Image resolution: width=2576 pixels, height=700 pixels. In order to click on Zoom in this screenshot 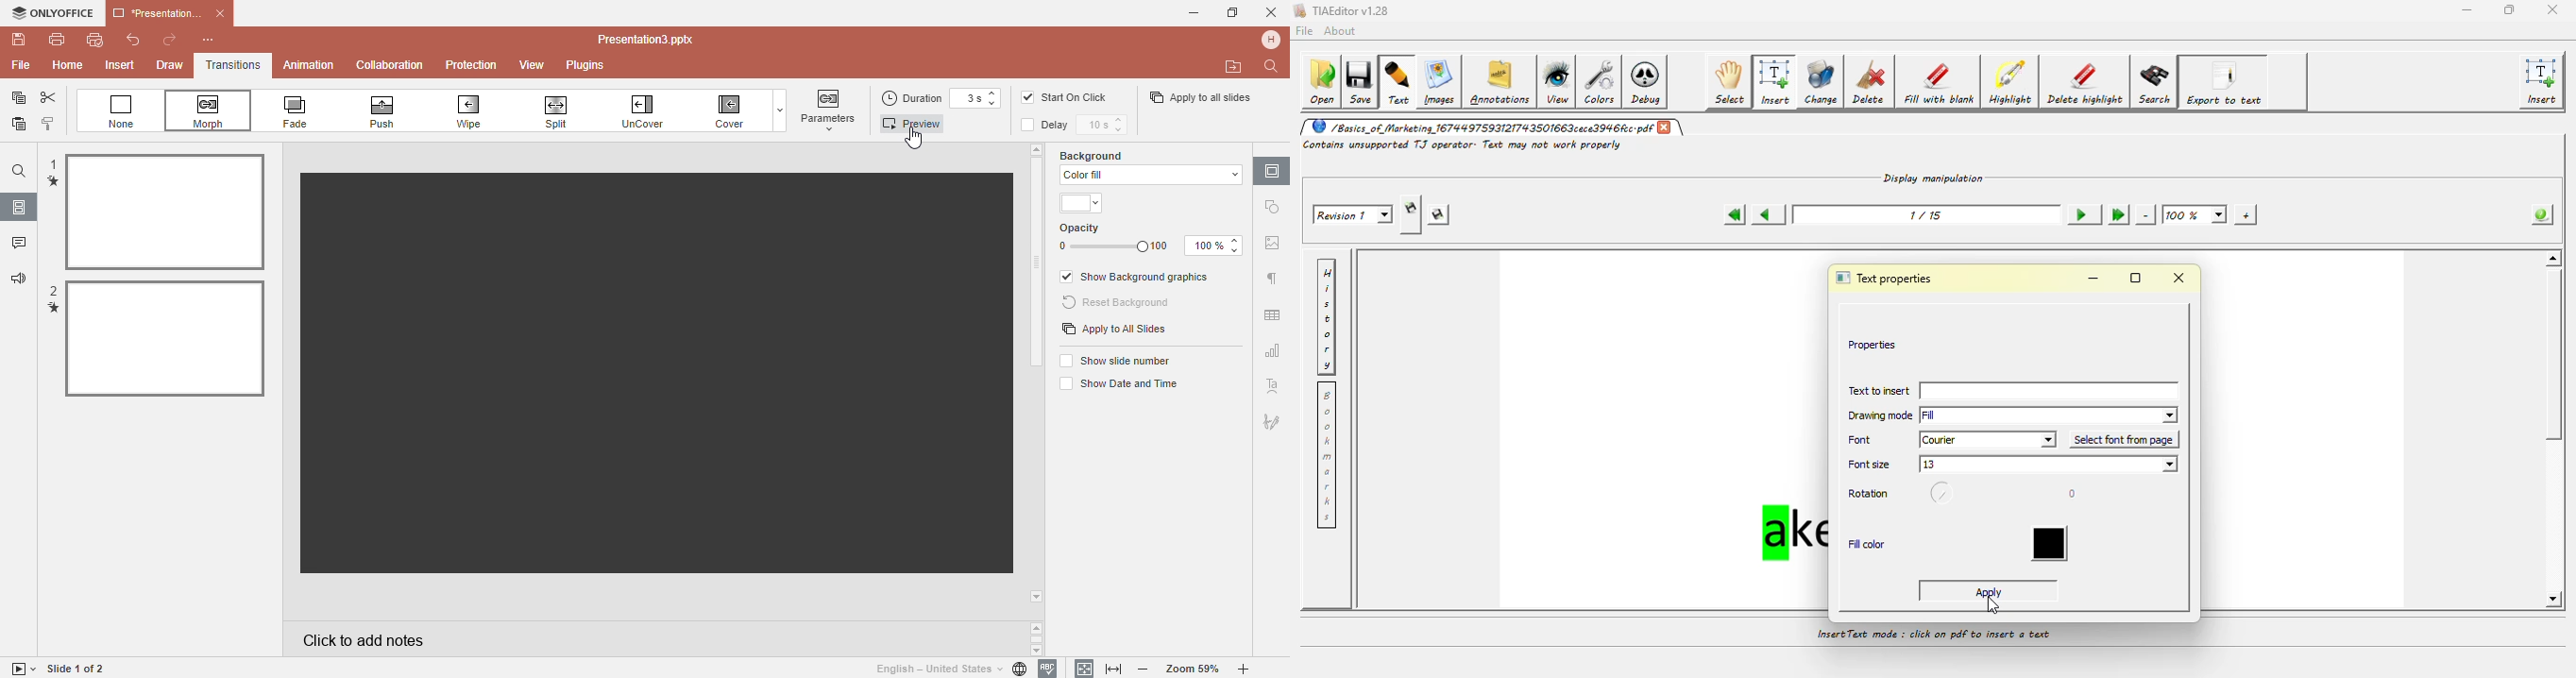, I will do `click(1194, 669)`.